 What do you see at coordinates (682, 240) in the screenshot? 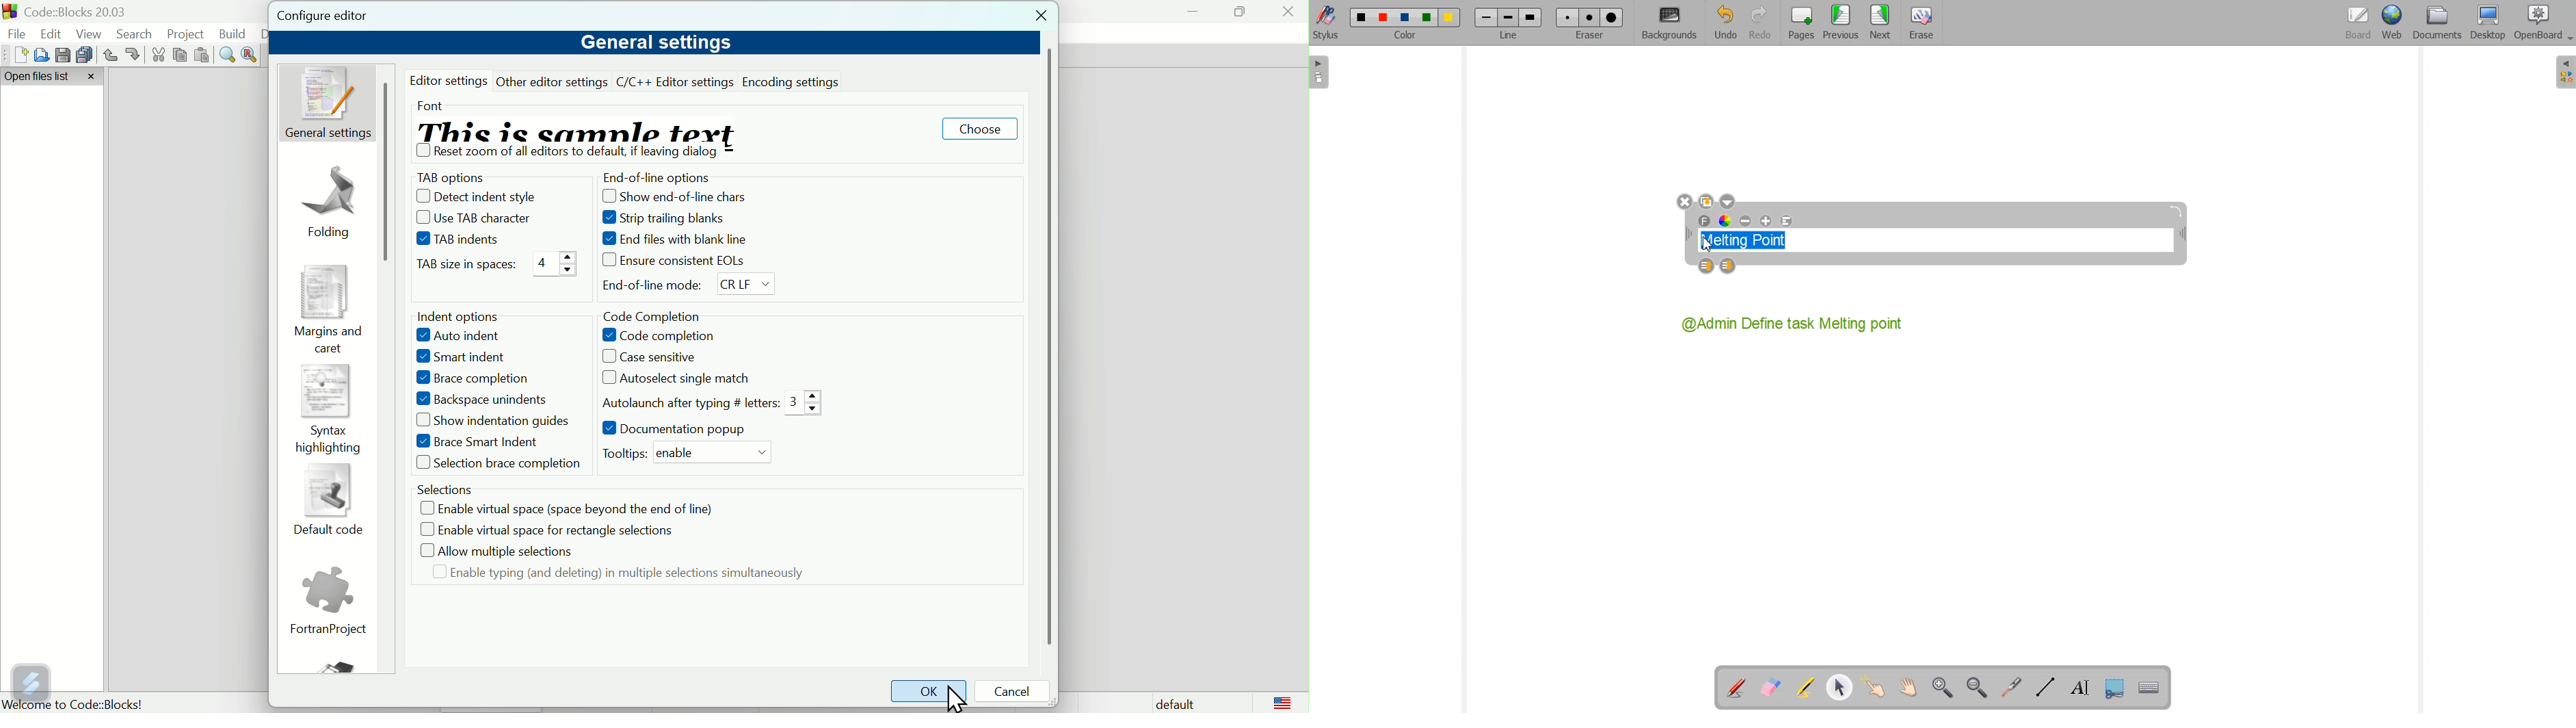
I see `End files with black line` at bounding box center [682, 240].